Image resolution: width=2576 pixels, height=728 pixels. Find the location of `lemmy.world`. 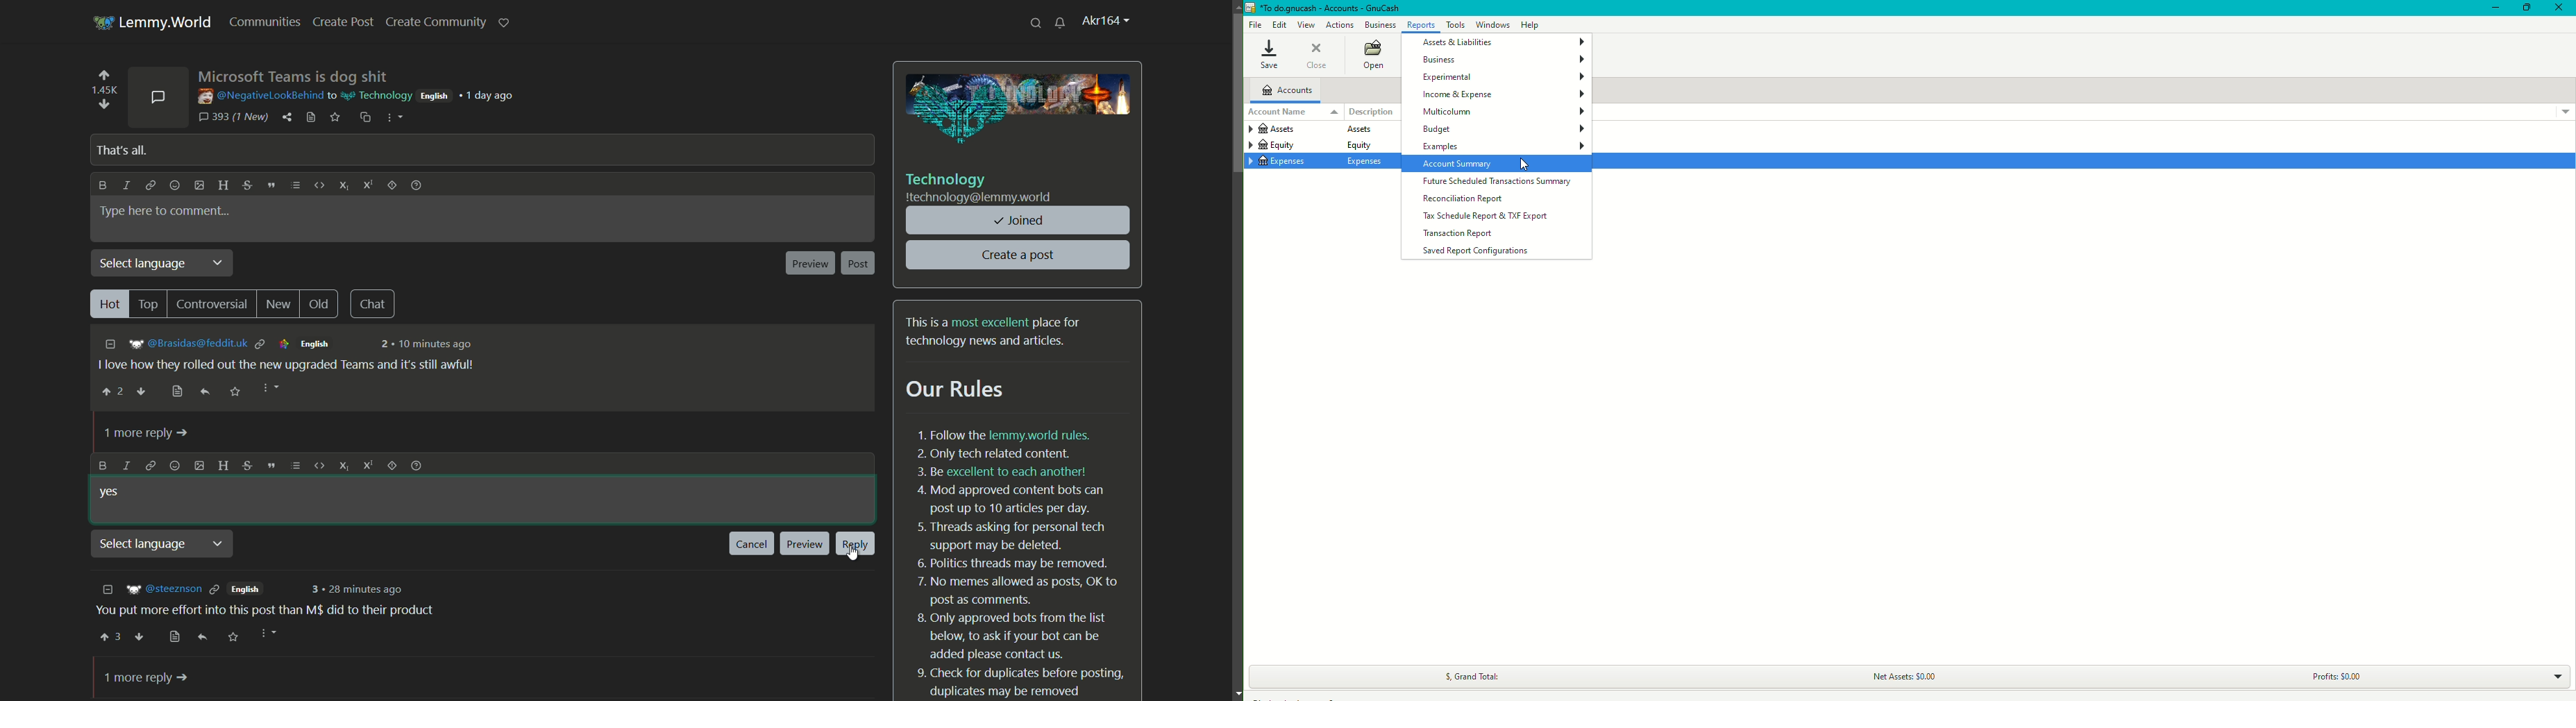

lemmy.world is located at coordinates (168, 23).